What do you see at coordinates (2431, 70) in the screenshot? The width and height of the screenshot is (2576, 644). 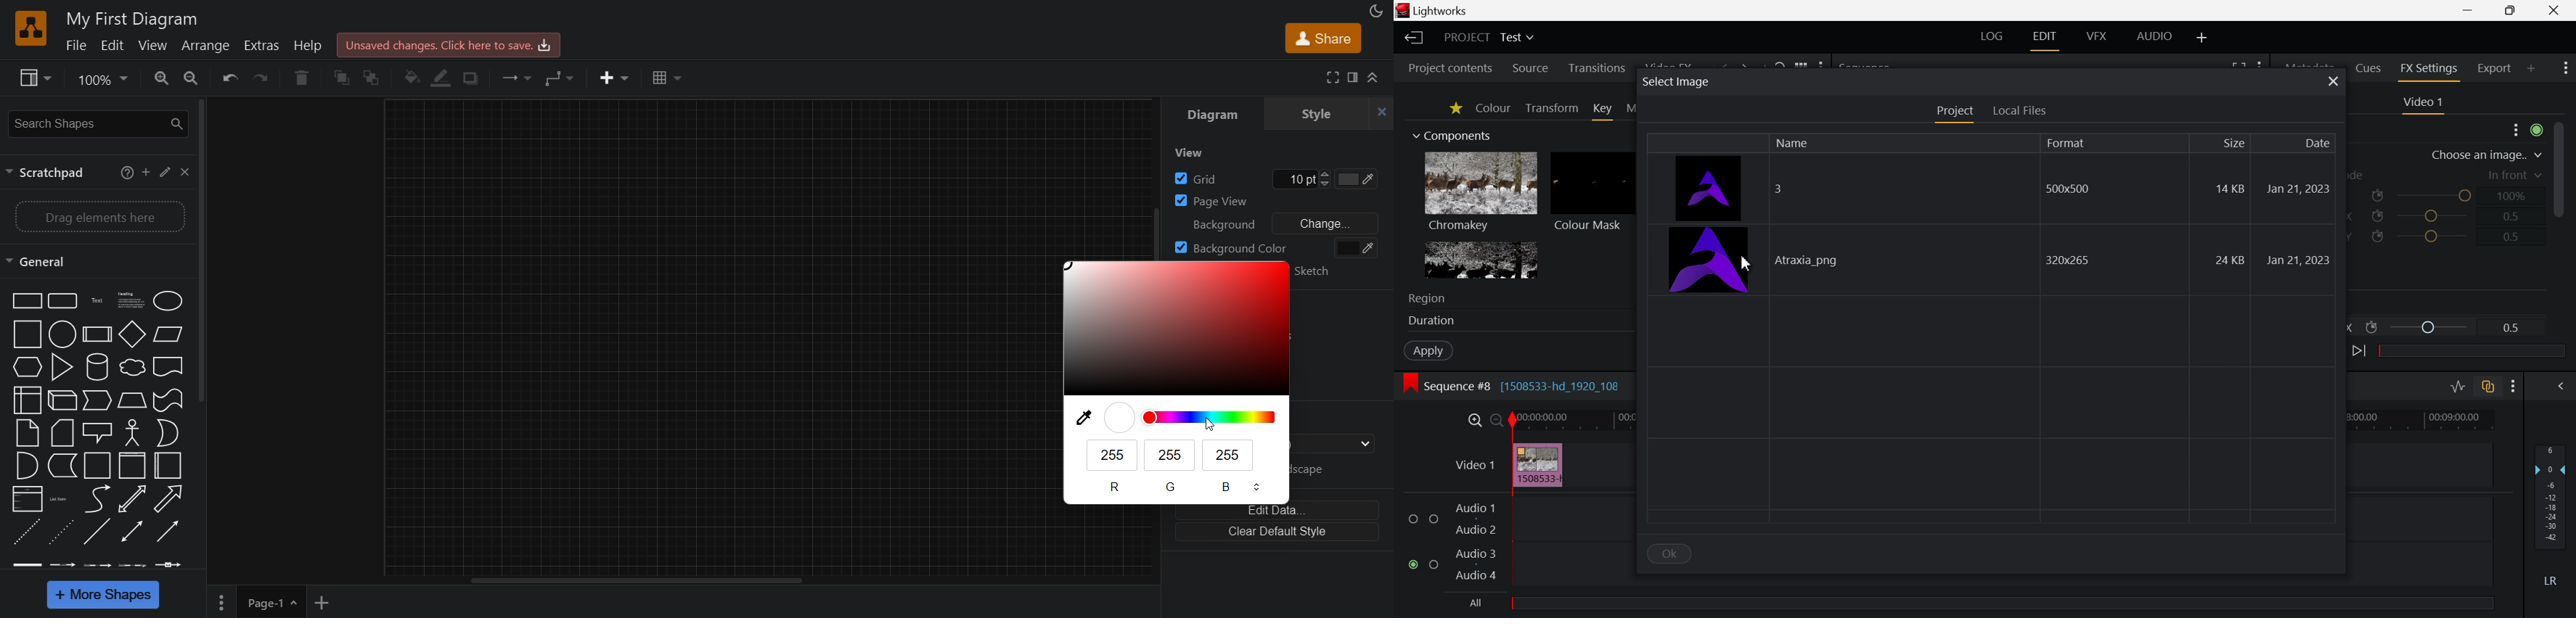 I see `FX Settings` at bounding box center [2431, 70].